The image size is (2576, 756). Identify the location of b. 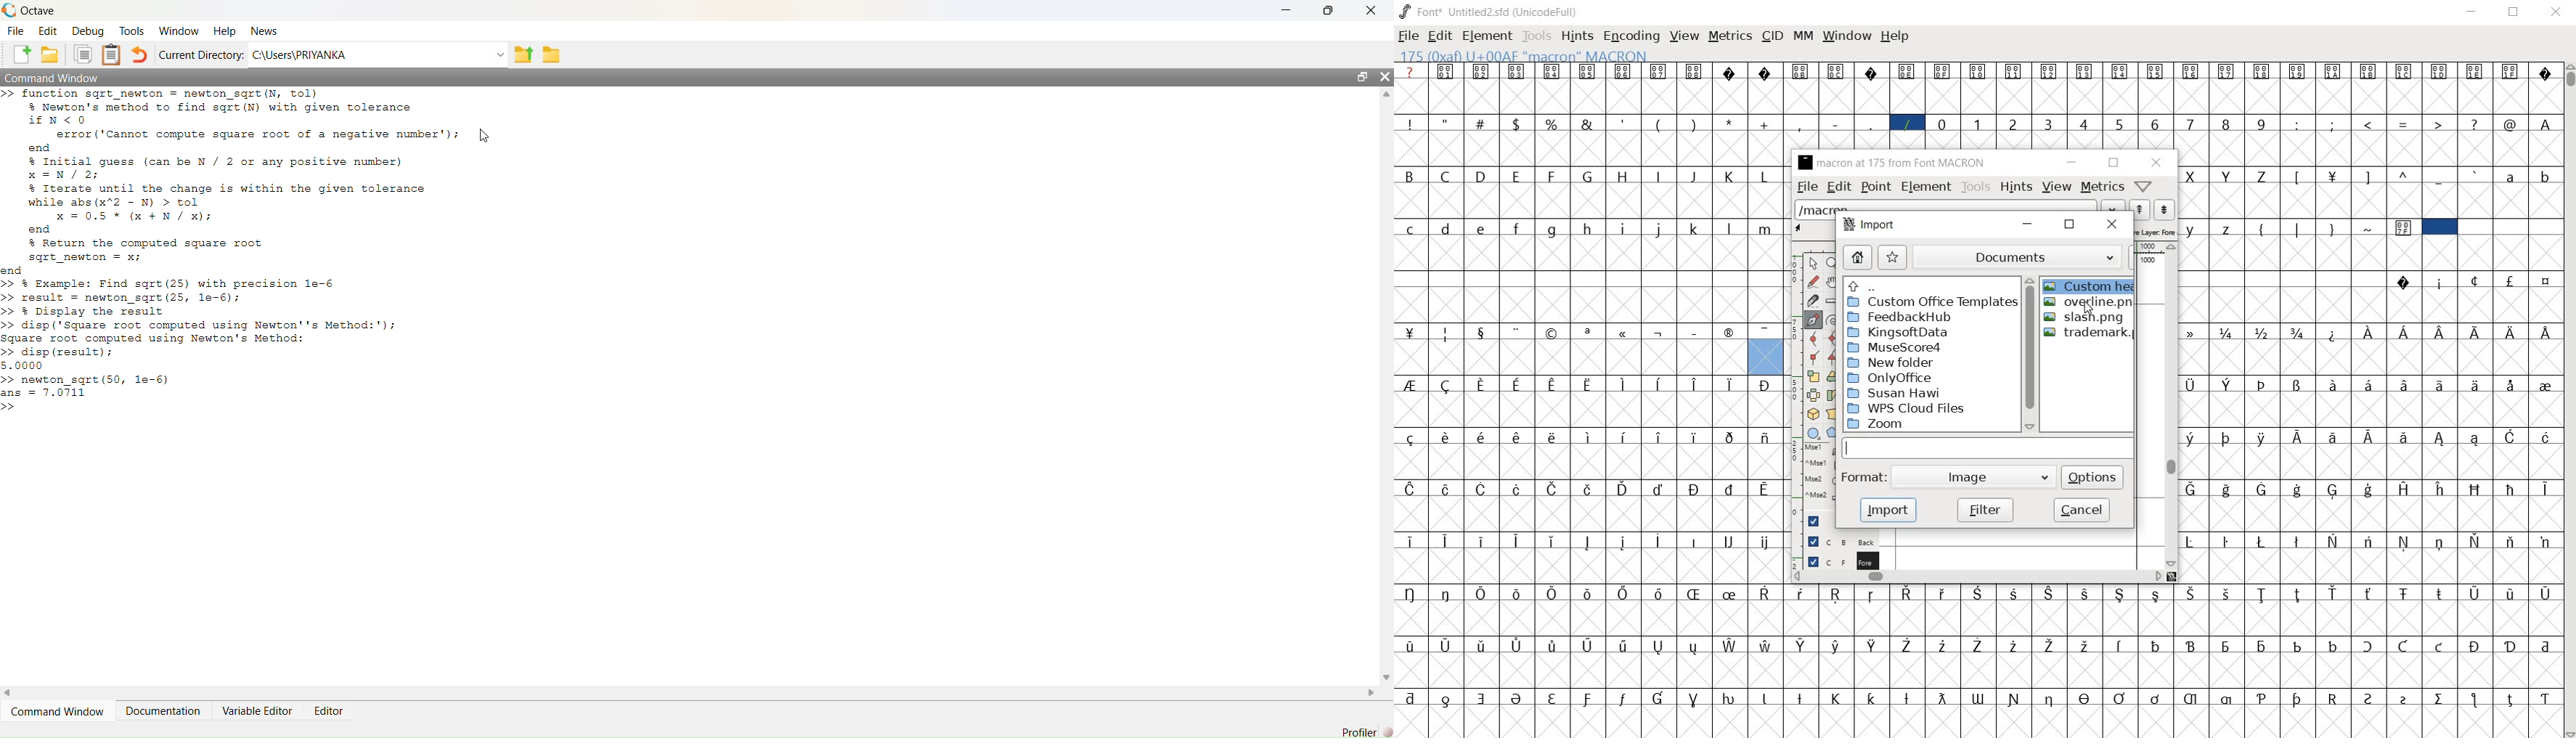
(2544, 176).